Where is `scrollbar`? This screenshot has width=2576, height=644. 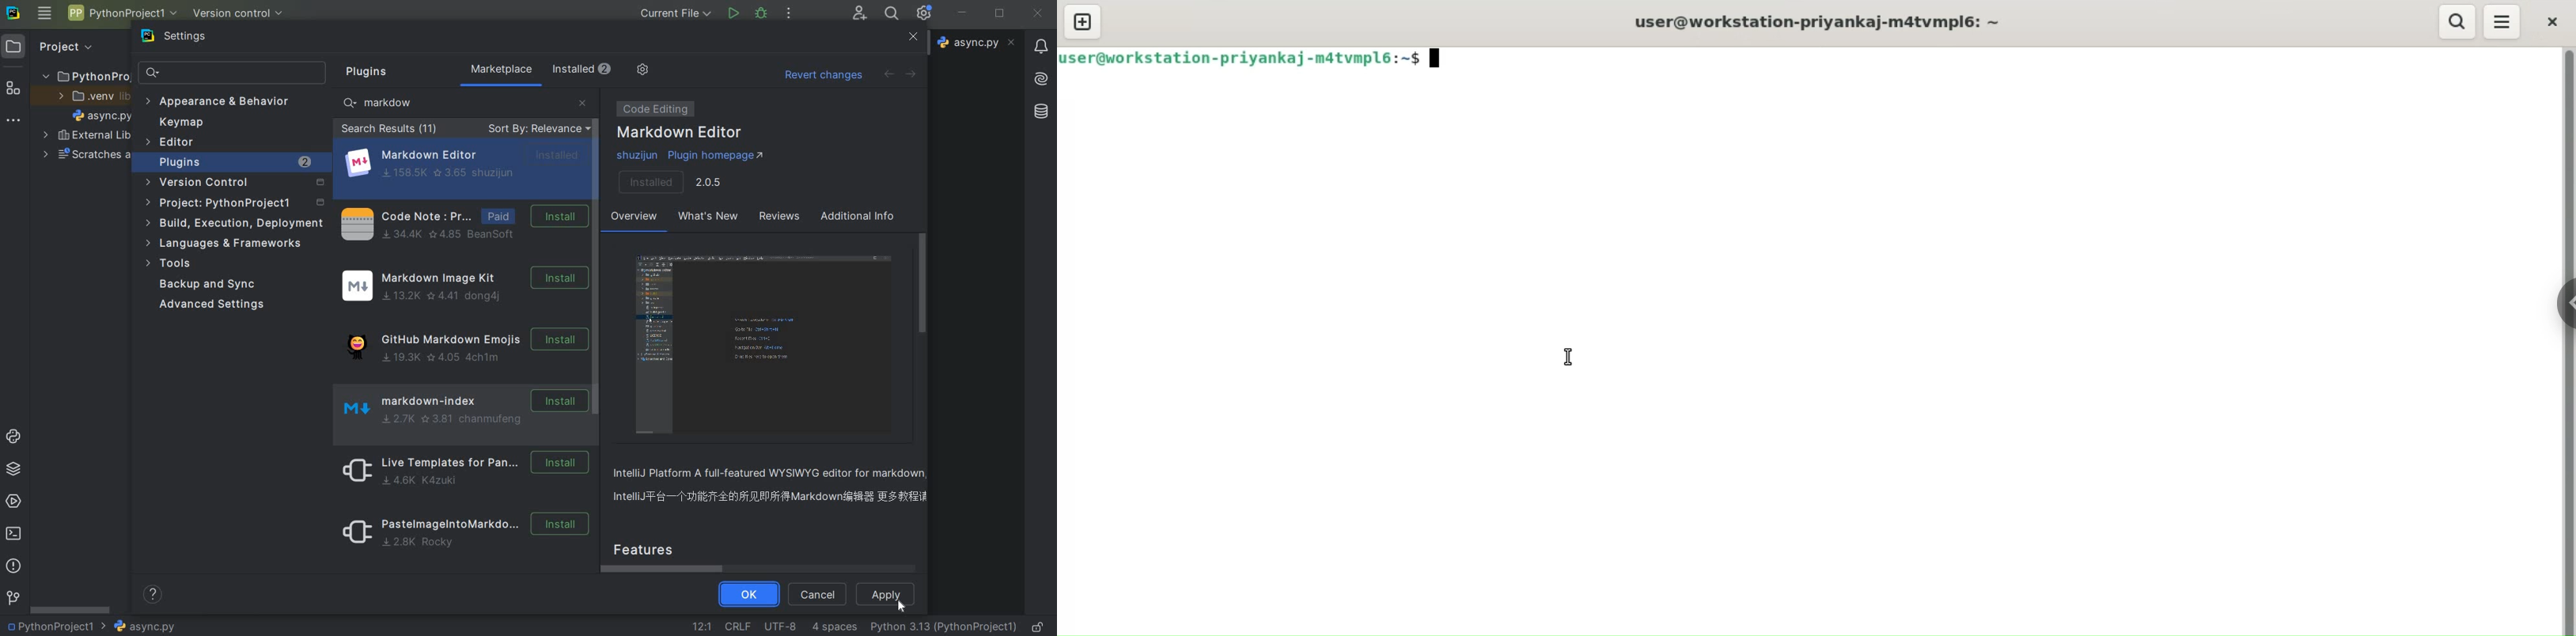
scrollbar is located at coordinates (667, 569).